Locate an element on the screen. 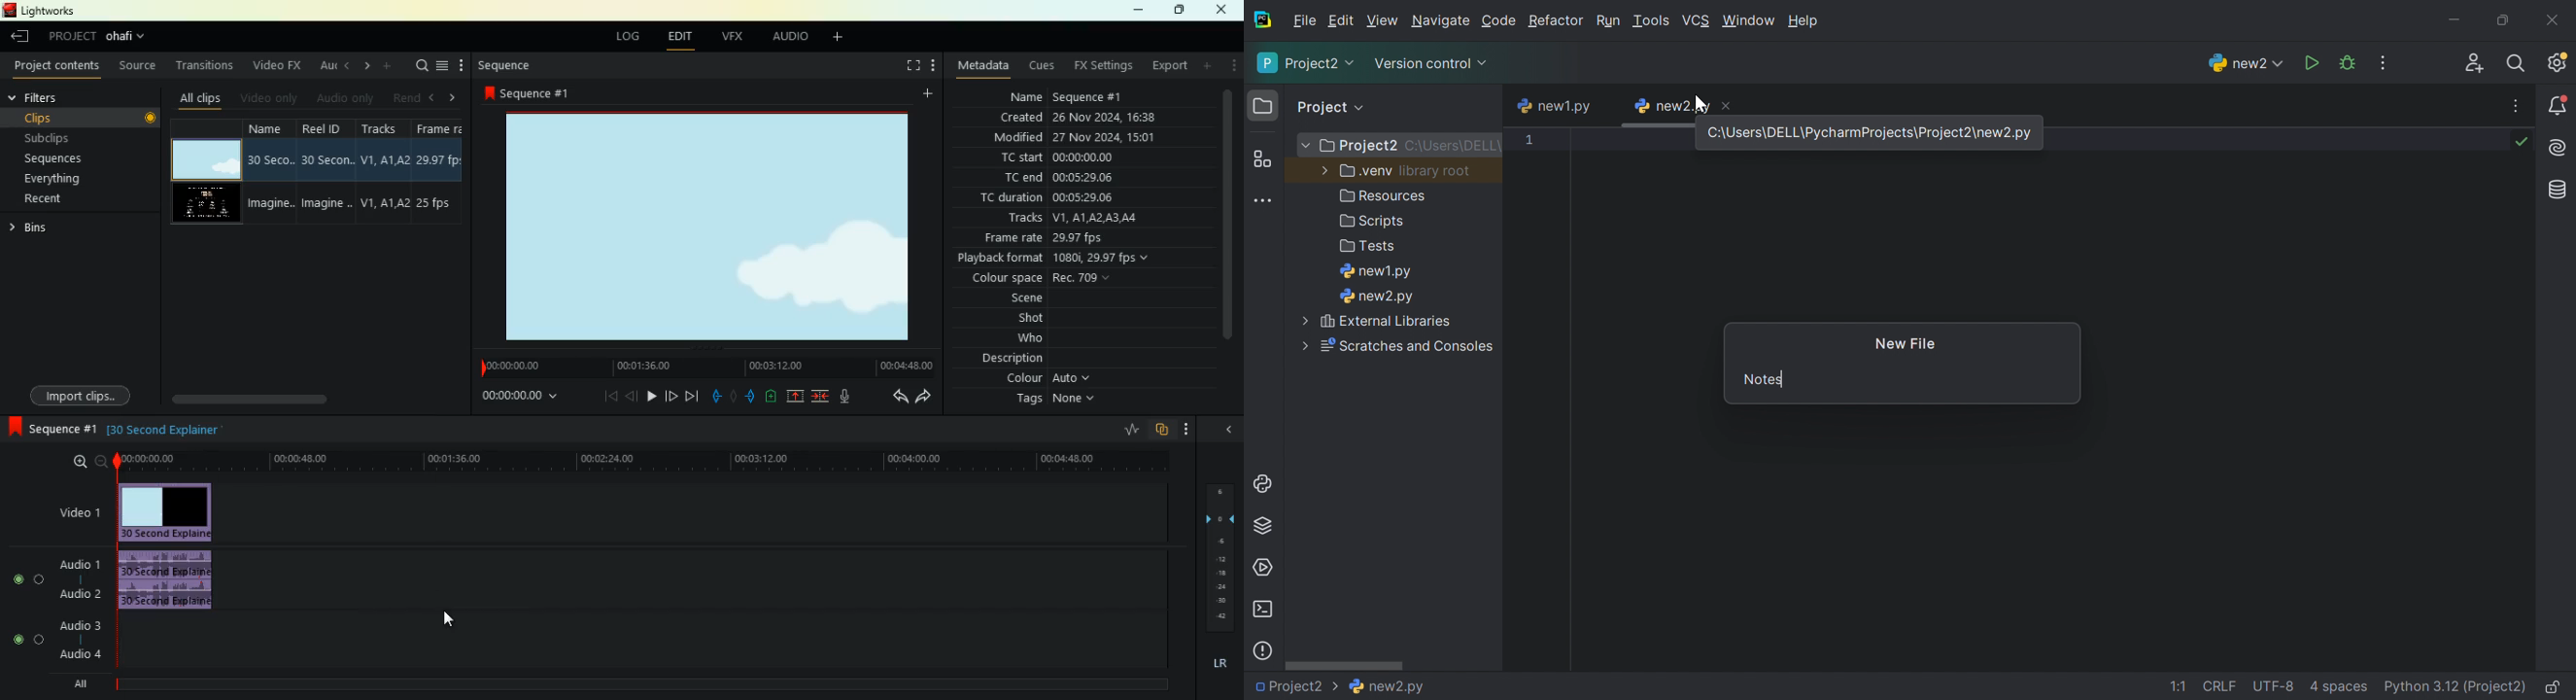 The height and width of the screenshot is (700, 2576). more is located at coordinates (935, 63).